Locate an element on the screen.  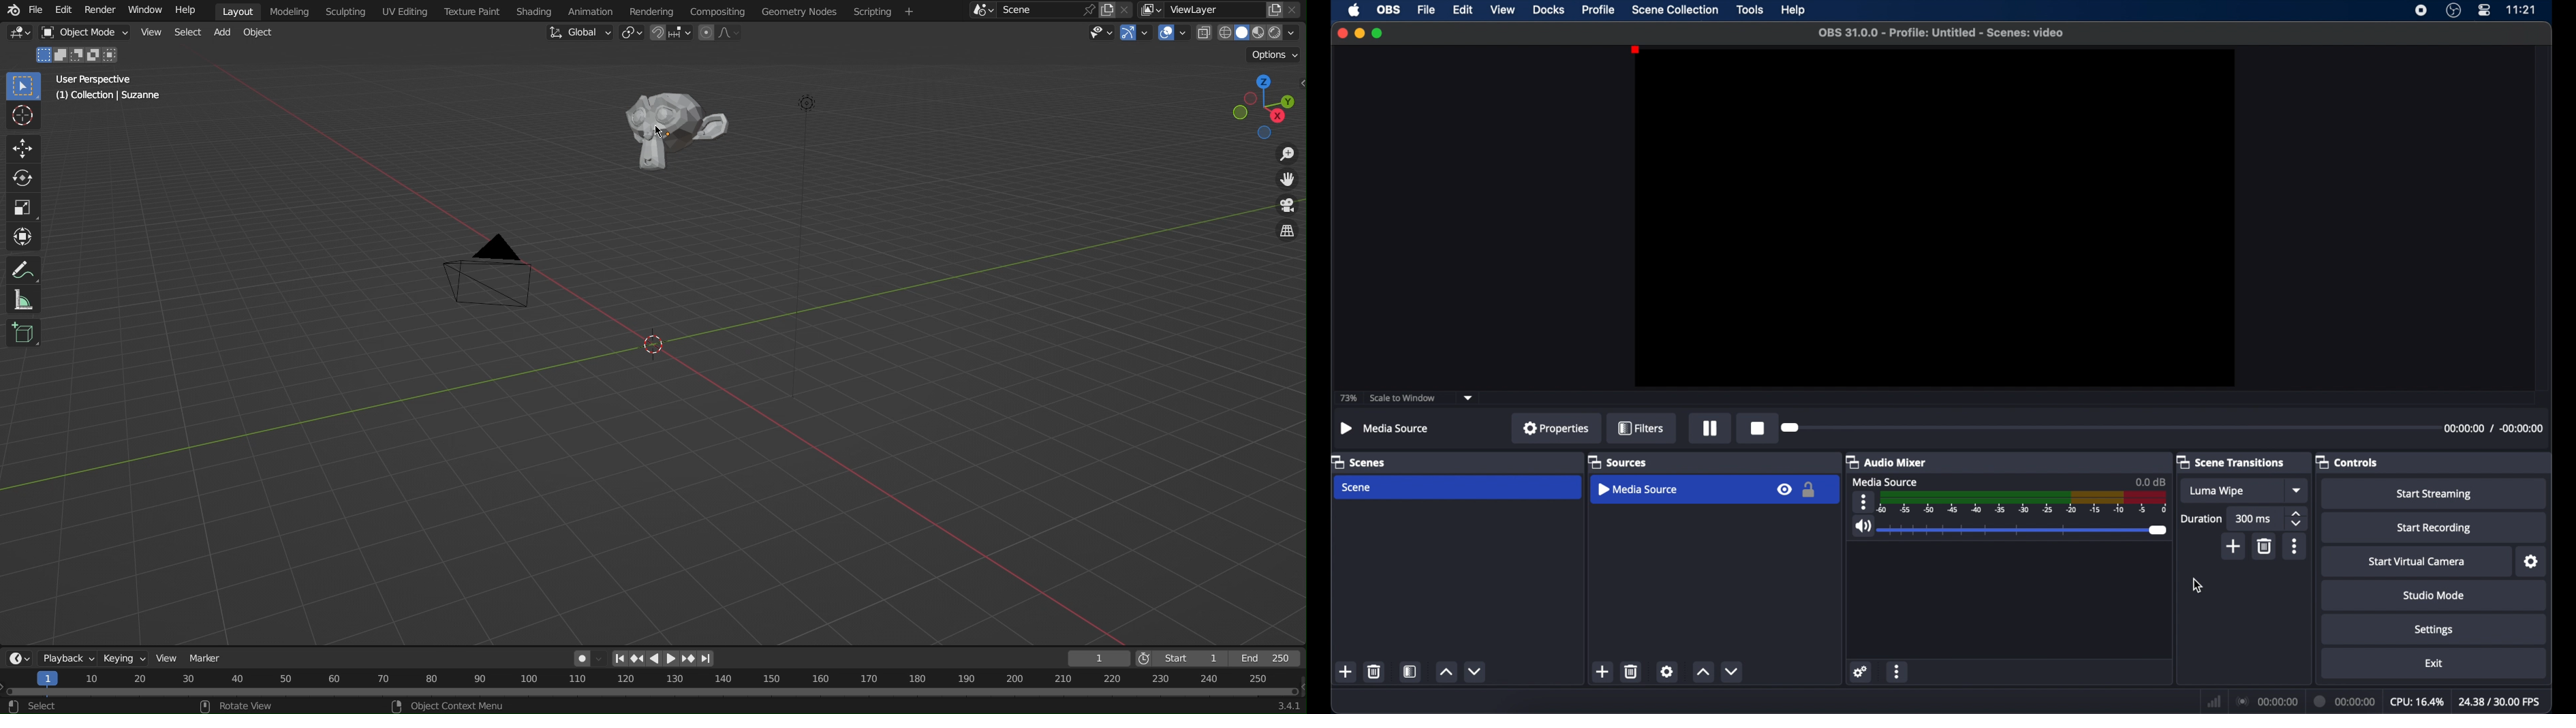
edit is located at coordinates (1462, 11).